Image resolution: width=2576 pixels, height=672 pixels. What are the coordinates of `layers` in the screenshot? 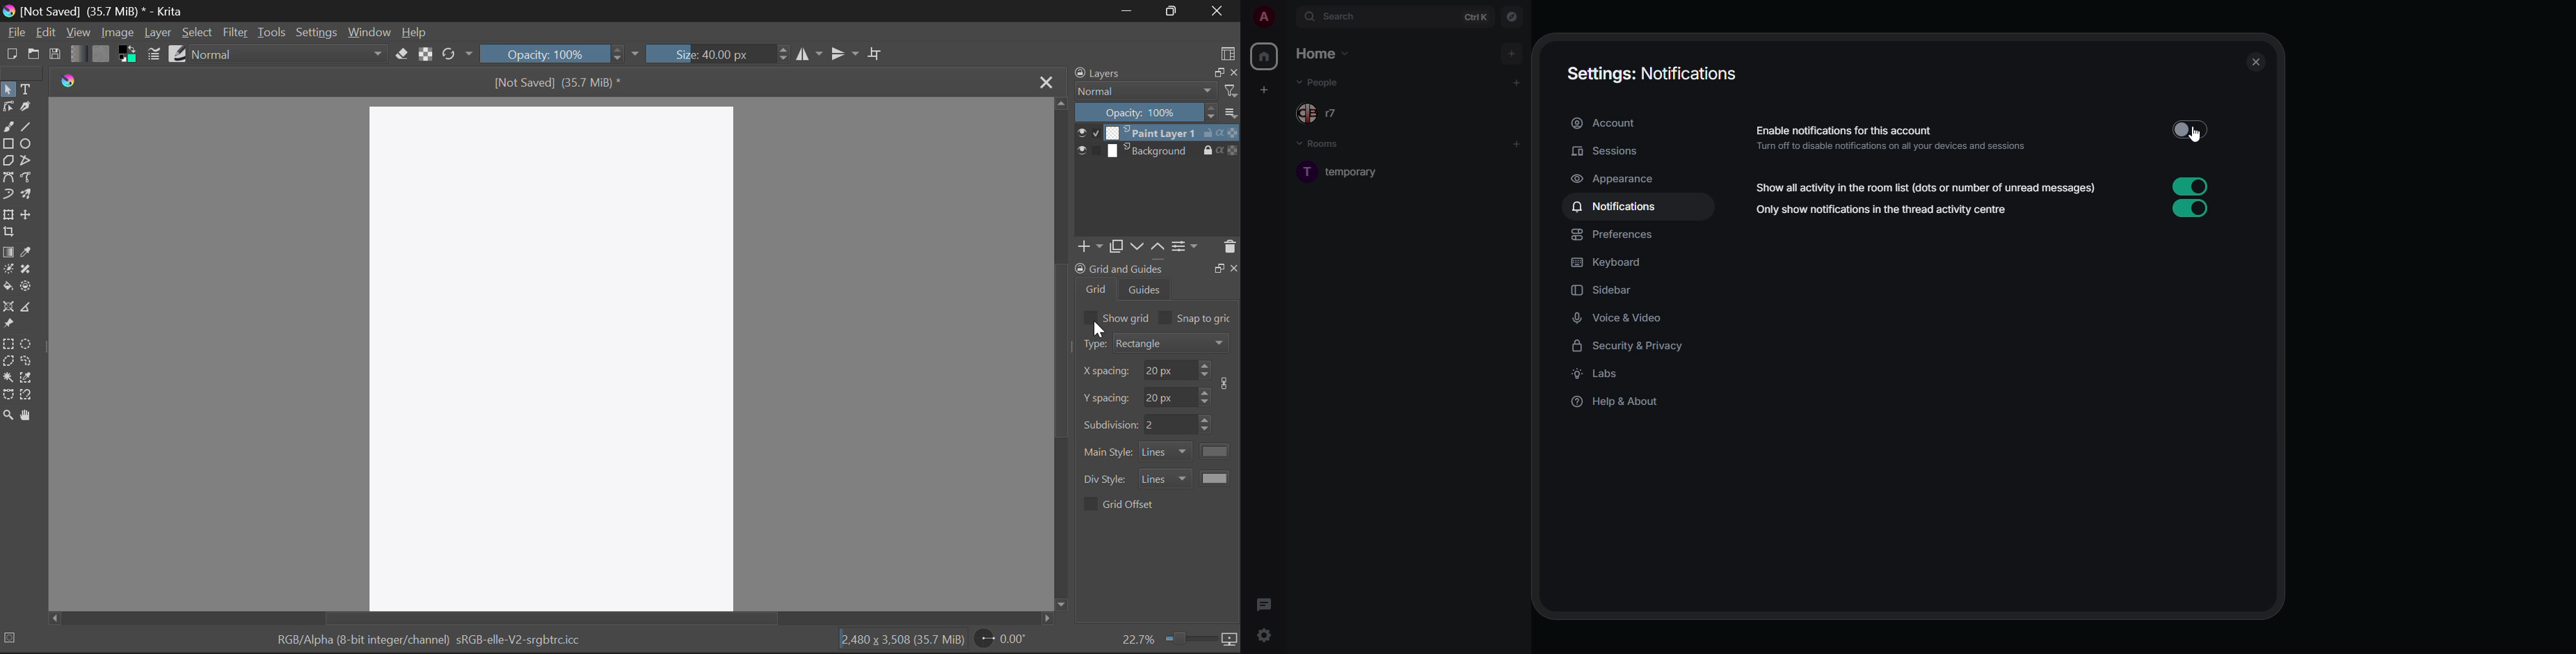 It's located at (1100, 73).